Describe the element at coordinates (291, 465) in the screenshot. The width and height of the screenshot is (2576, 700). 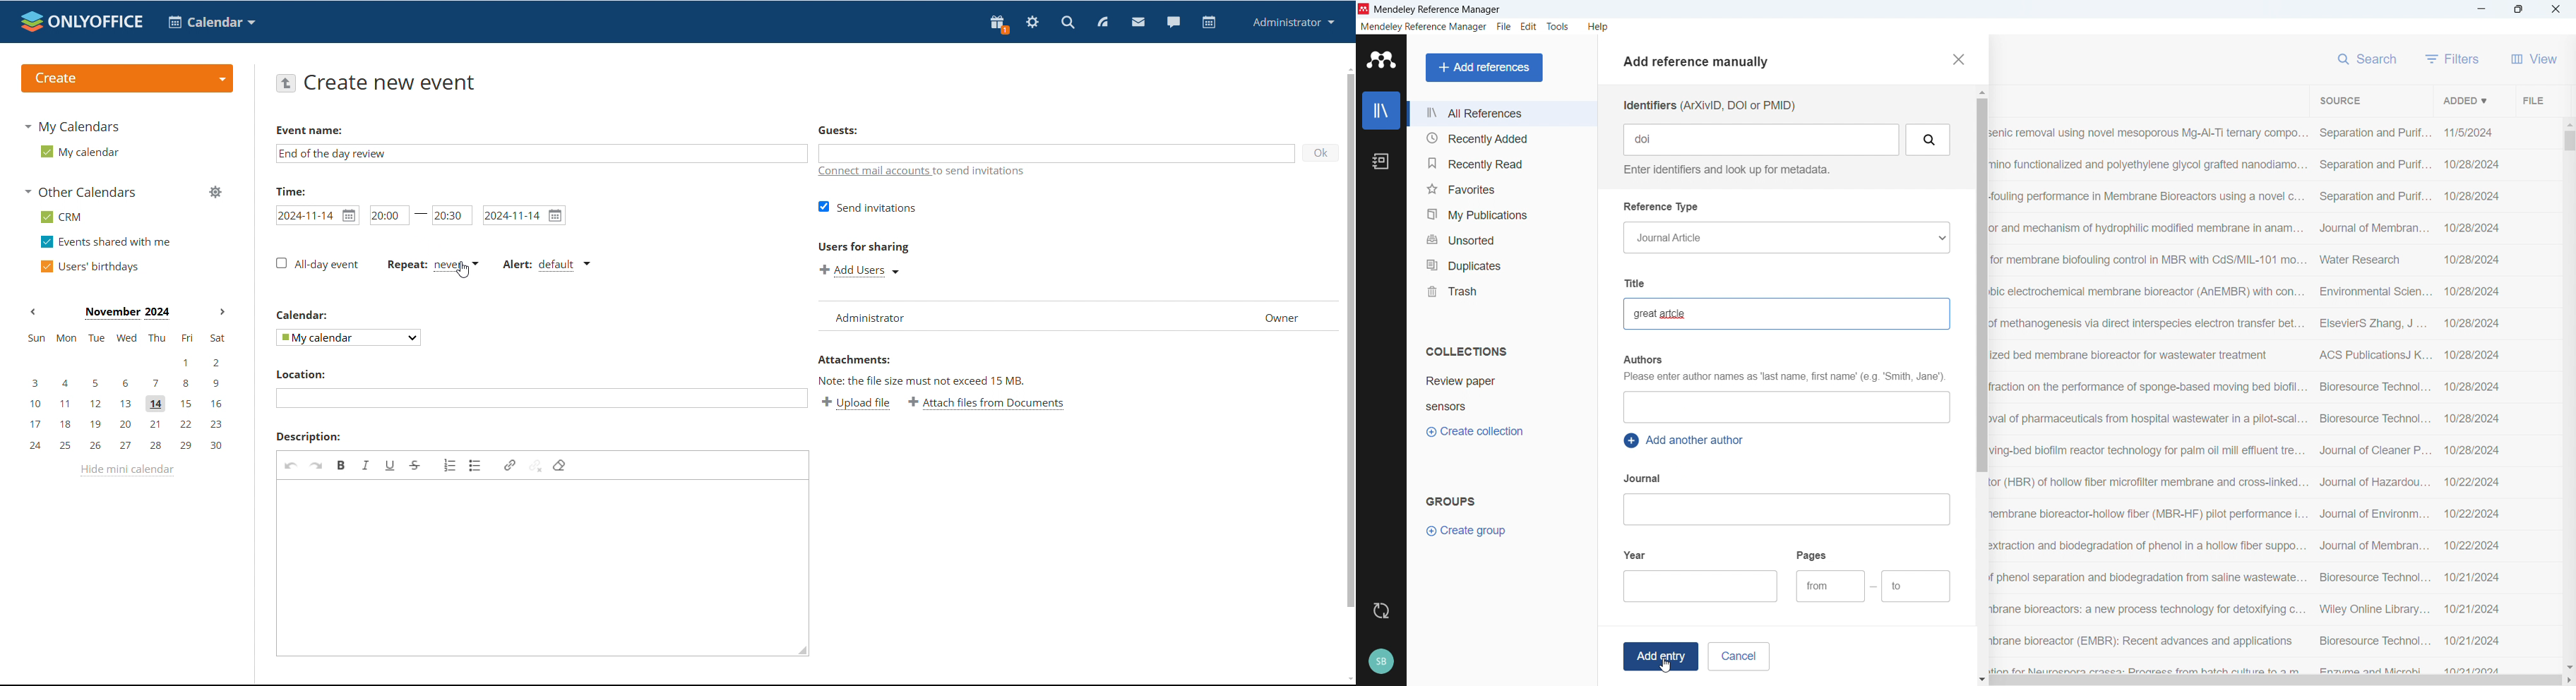
I see `undo` at that location.